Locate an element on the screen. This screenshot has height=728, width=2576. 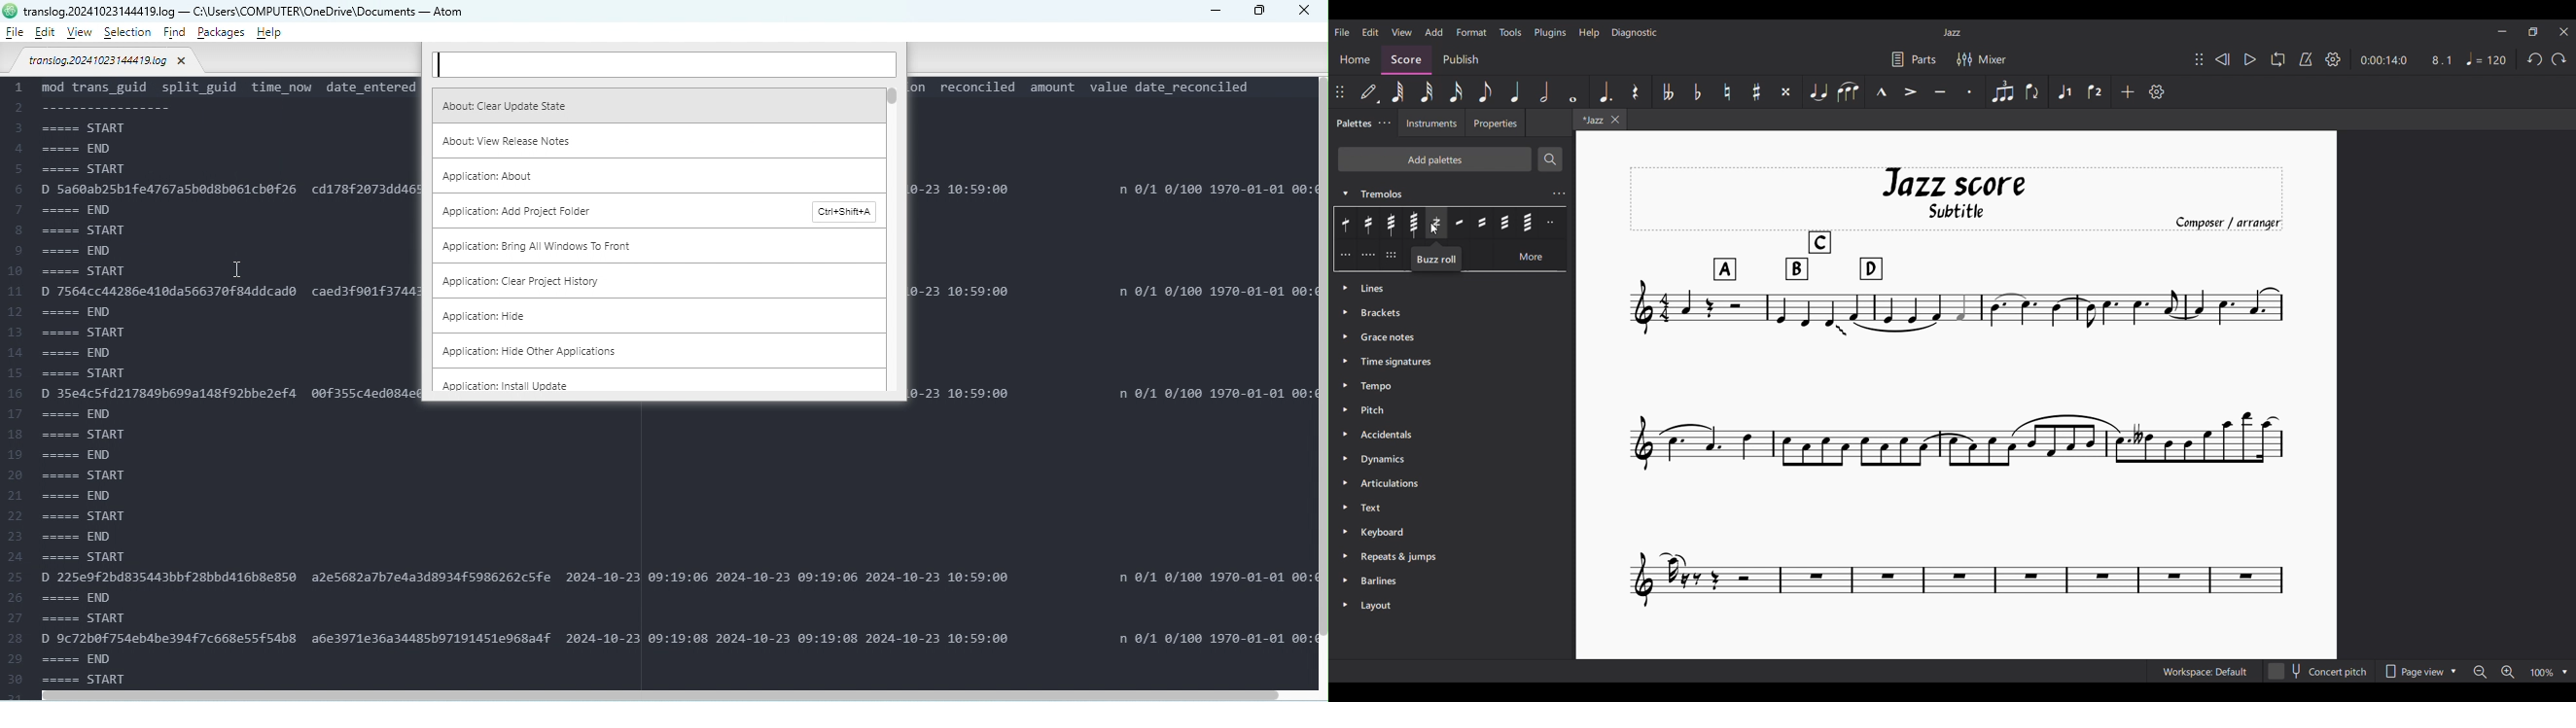
Score is located at coordinates (1406, 60).